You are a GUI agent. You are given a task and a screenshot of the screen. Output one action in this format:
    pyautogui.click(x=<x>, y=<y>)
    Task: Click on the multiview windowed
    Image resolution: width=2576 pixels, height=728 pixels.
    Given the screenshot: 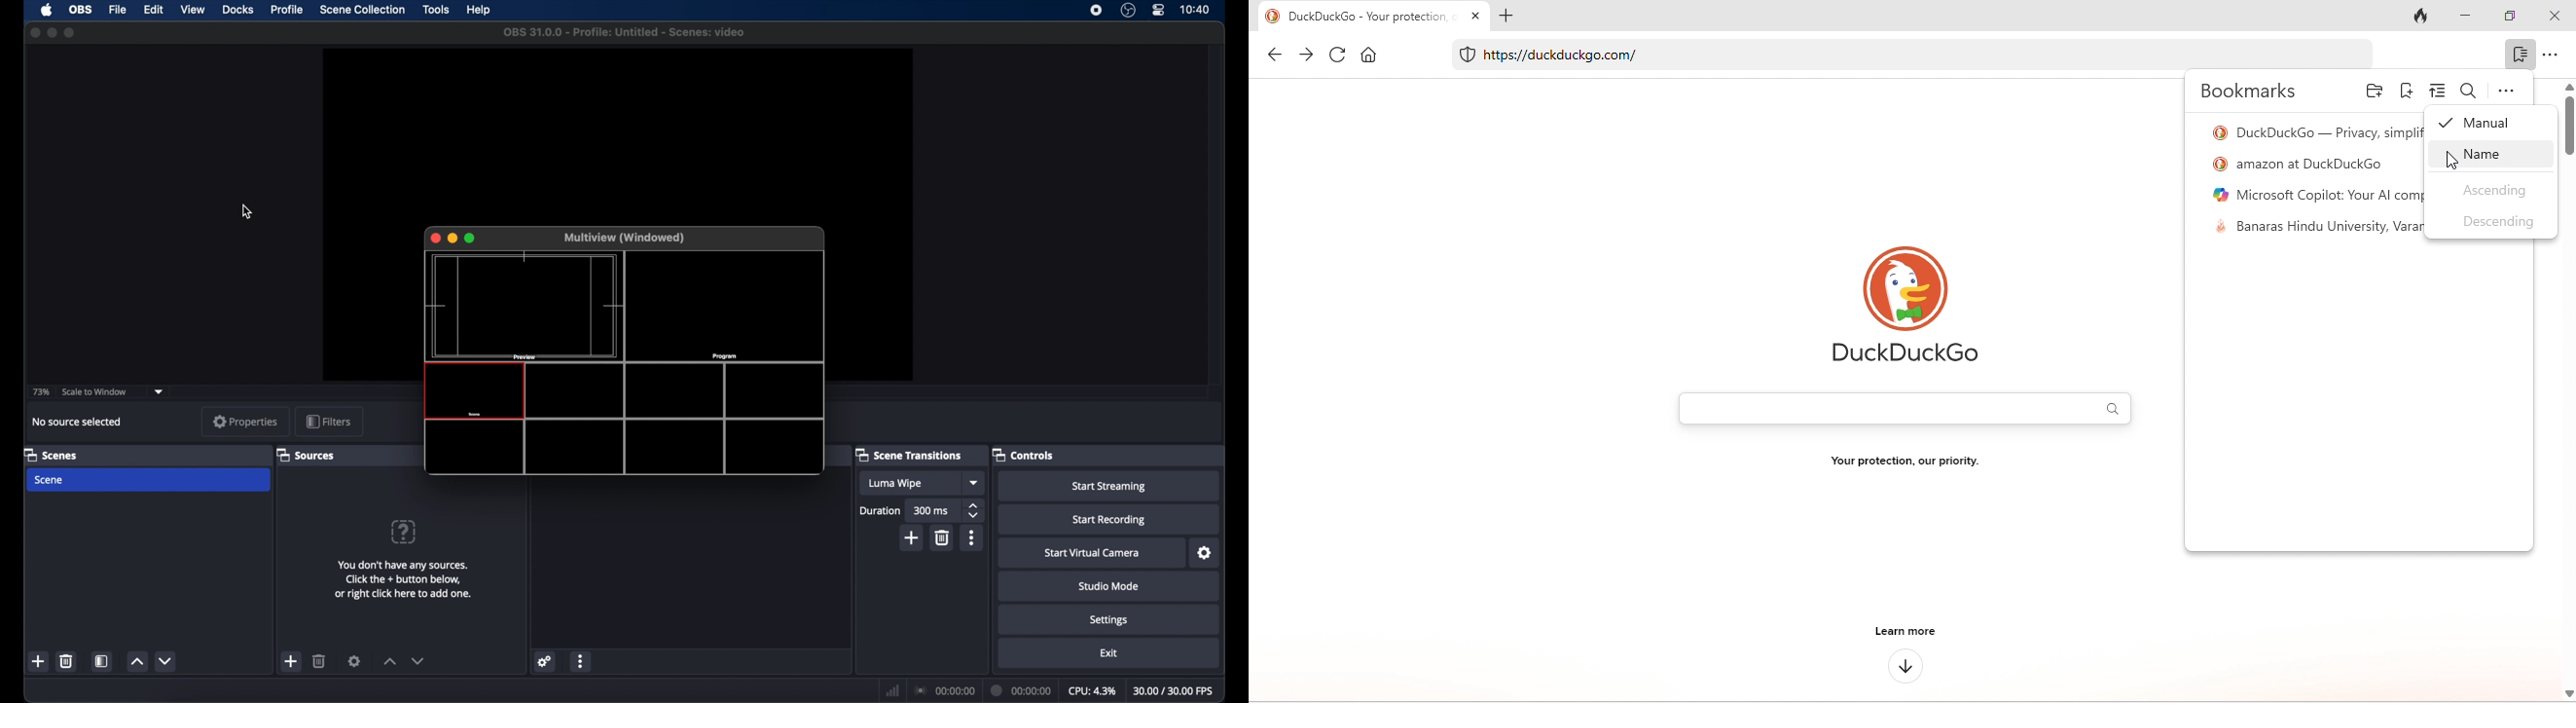 What is the action you would take?
    pyautogui.click(x=625, y=366)
    